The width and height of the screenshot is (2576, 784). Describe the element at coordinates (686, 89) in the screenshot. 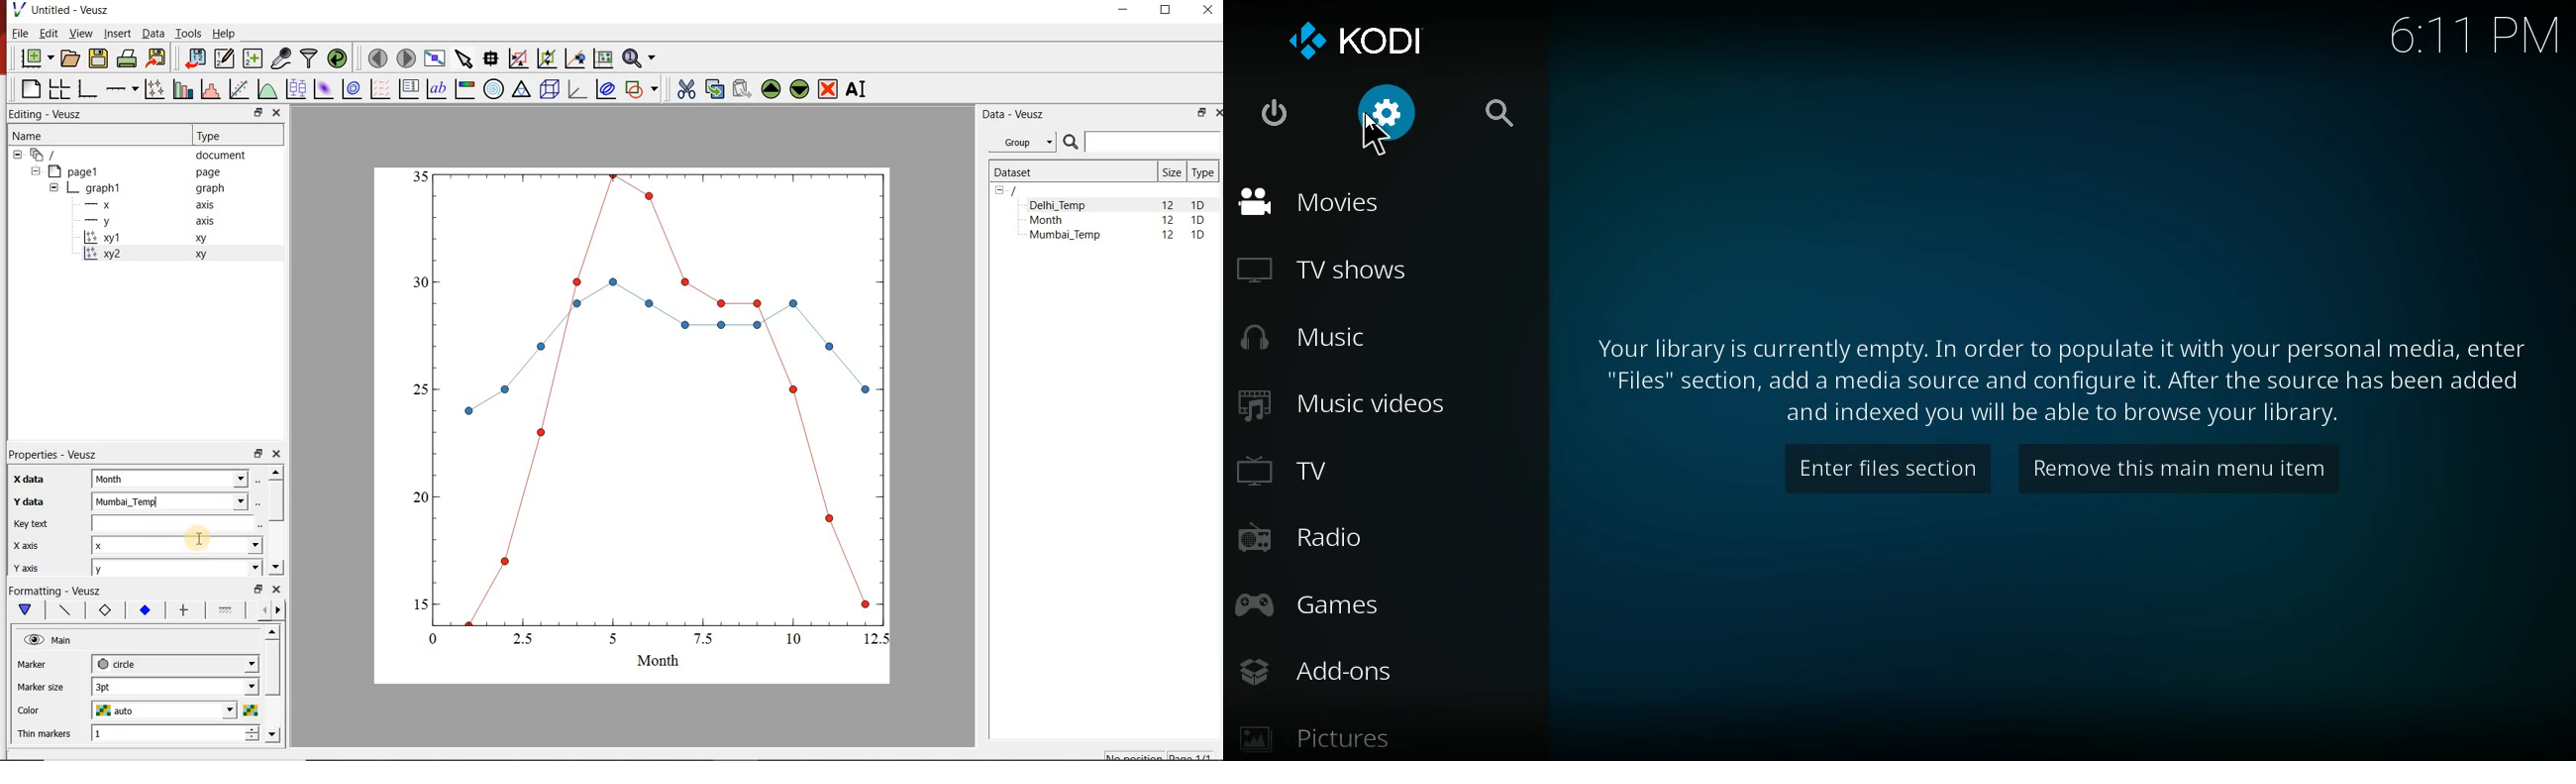

I see `cut the selected widget` at that location.